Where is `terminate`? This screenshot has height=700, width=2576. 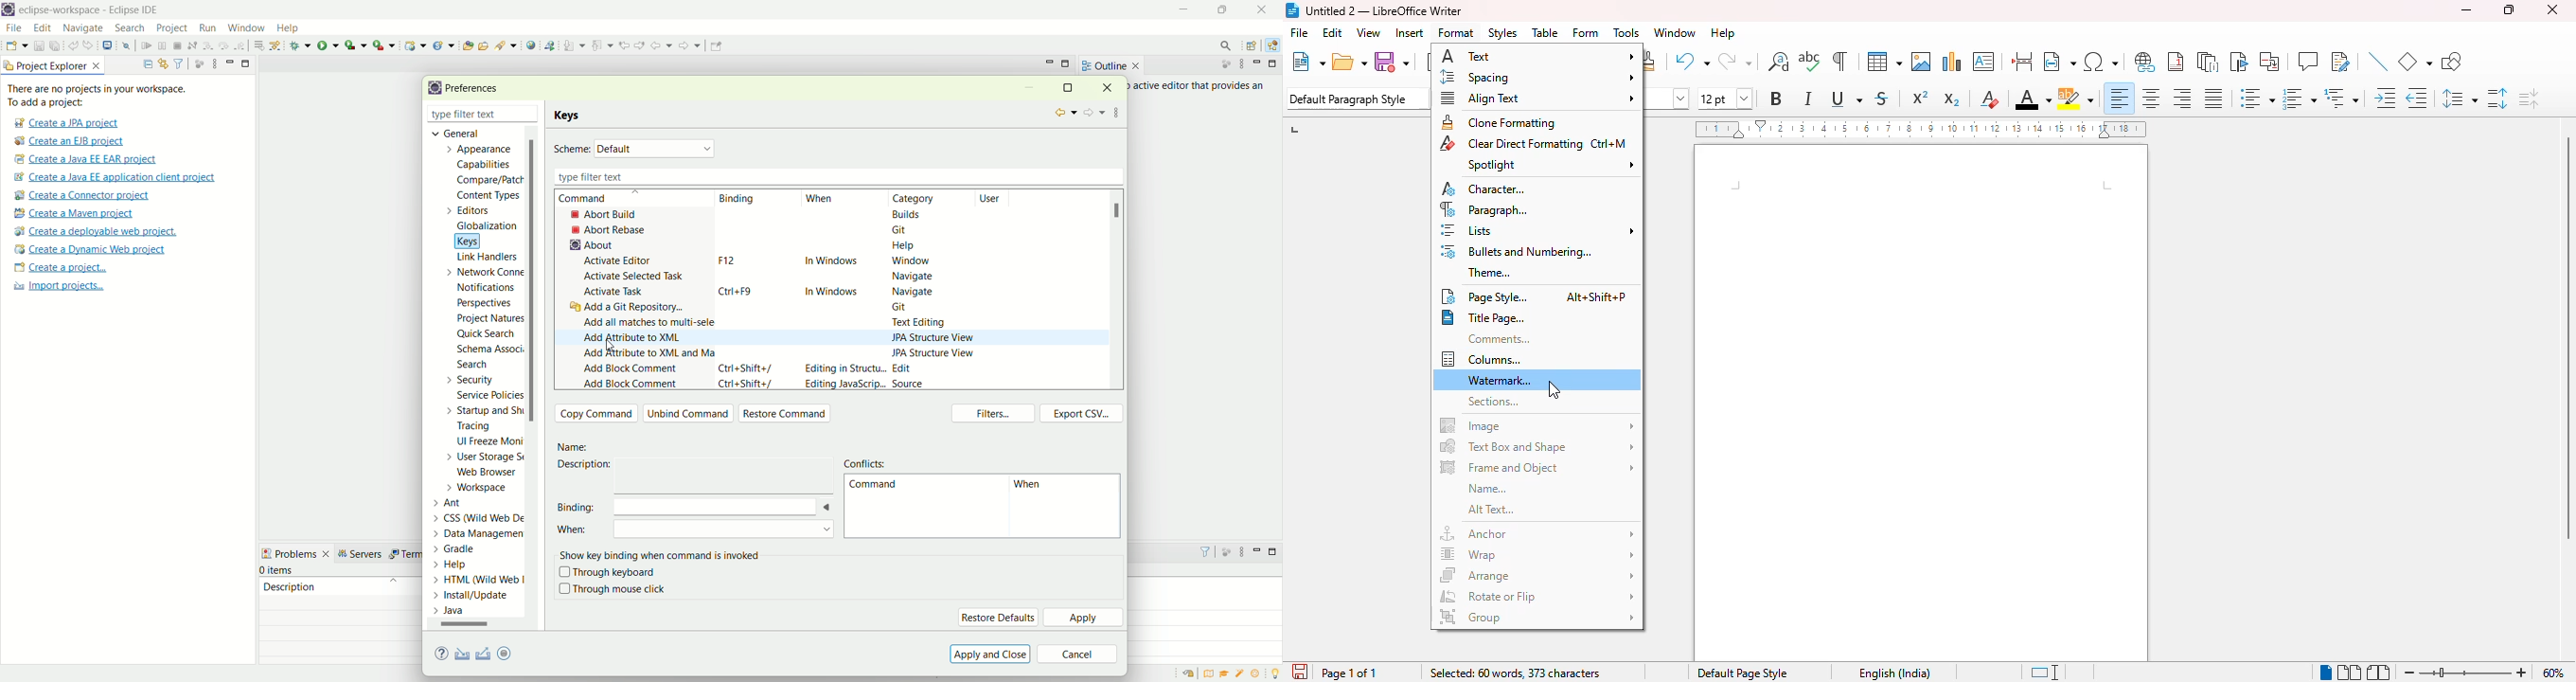
terminate is located at coordinates (178, 47).